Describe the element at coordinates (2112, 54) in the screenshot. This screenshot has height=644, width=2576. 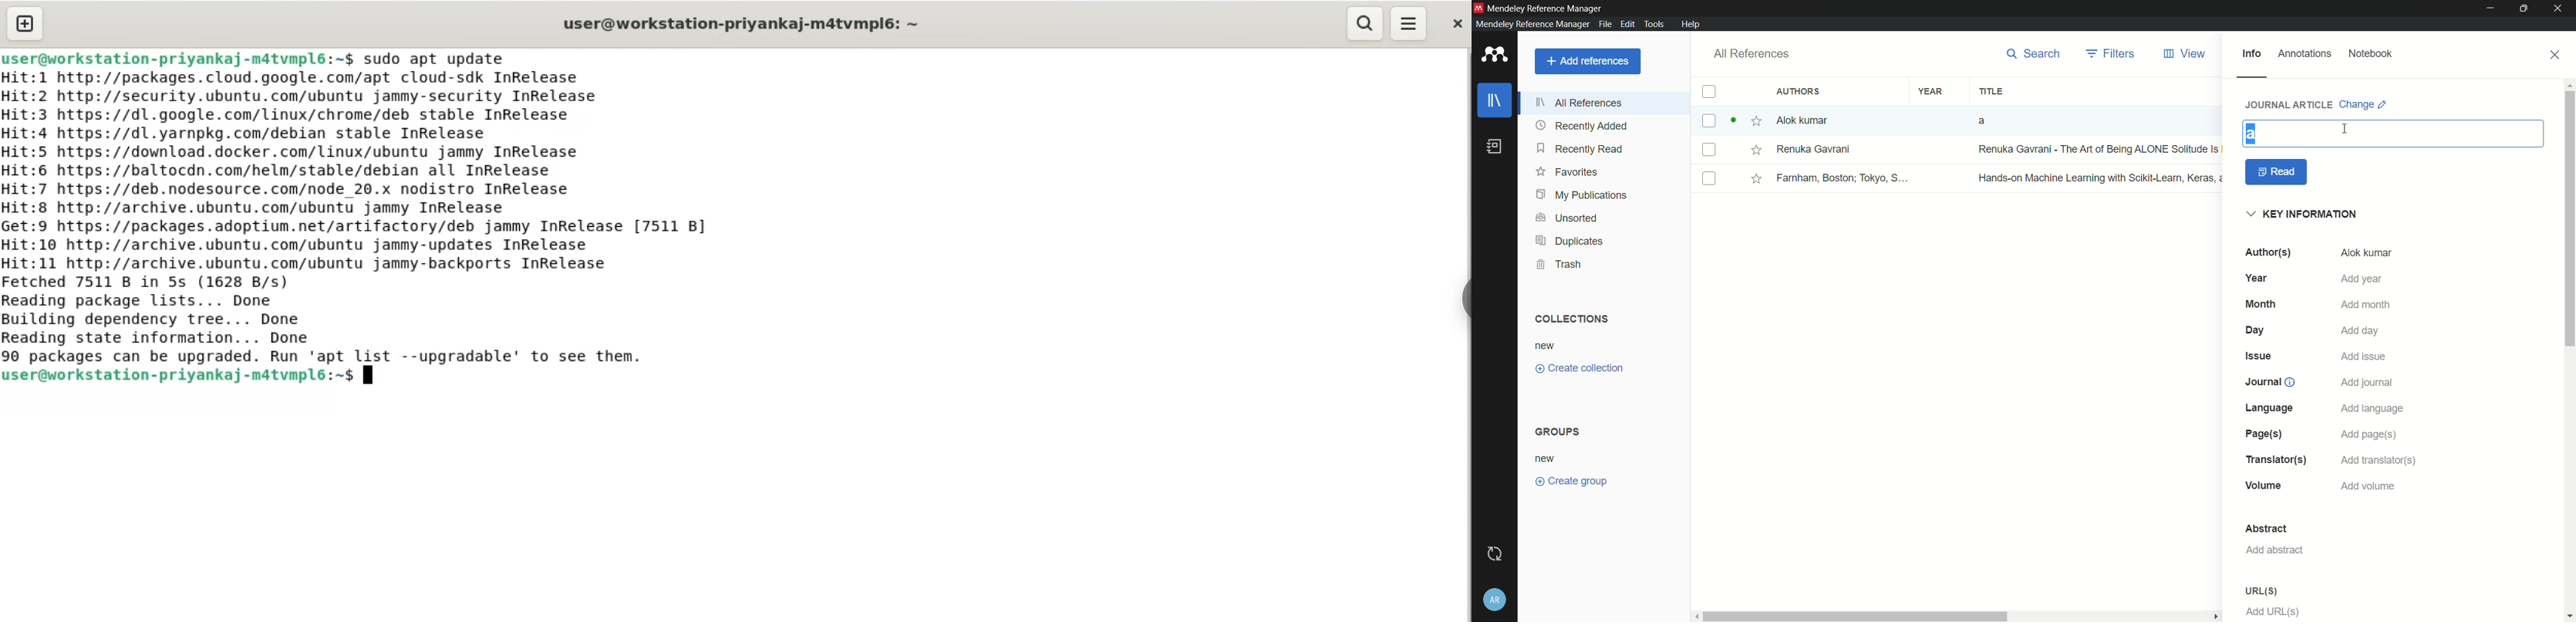
I see `filters` at that location.